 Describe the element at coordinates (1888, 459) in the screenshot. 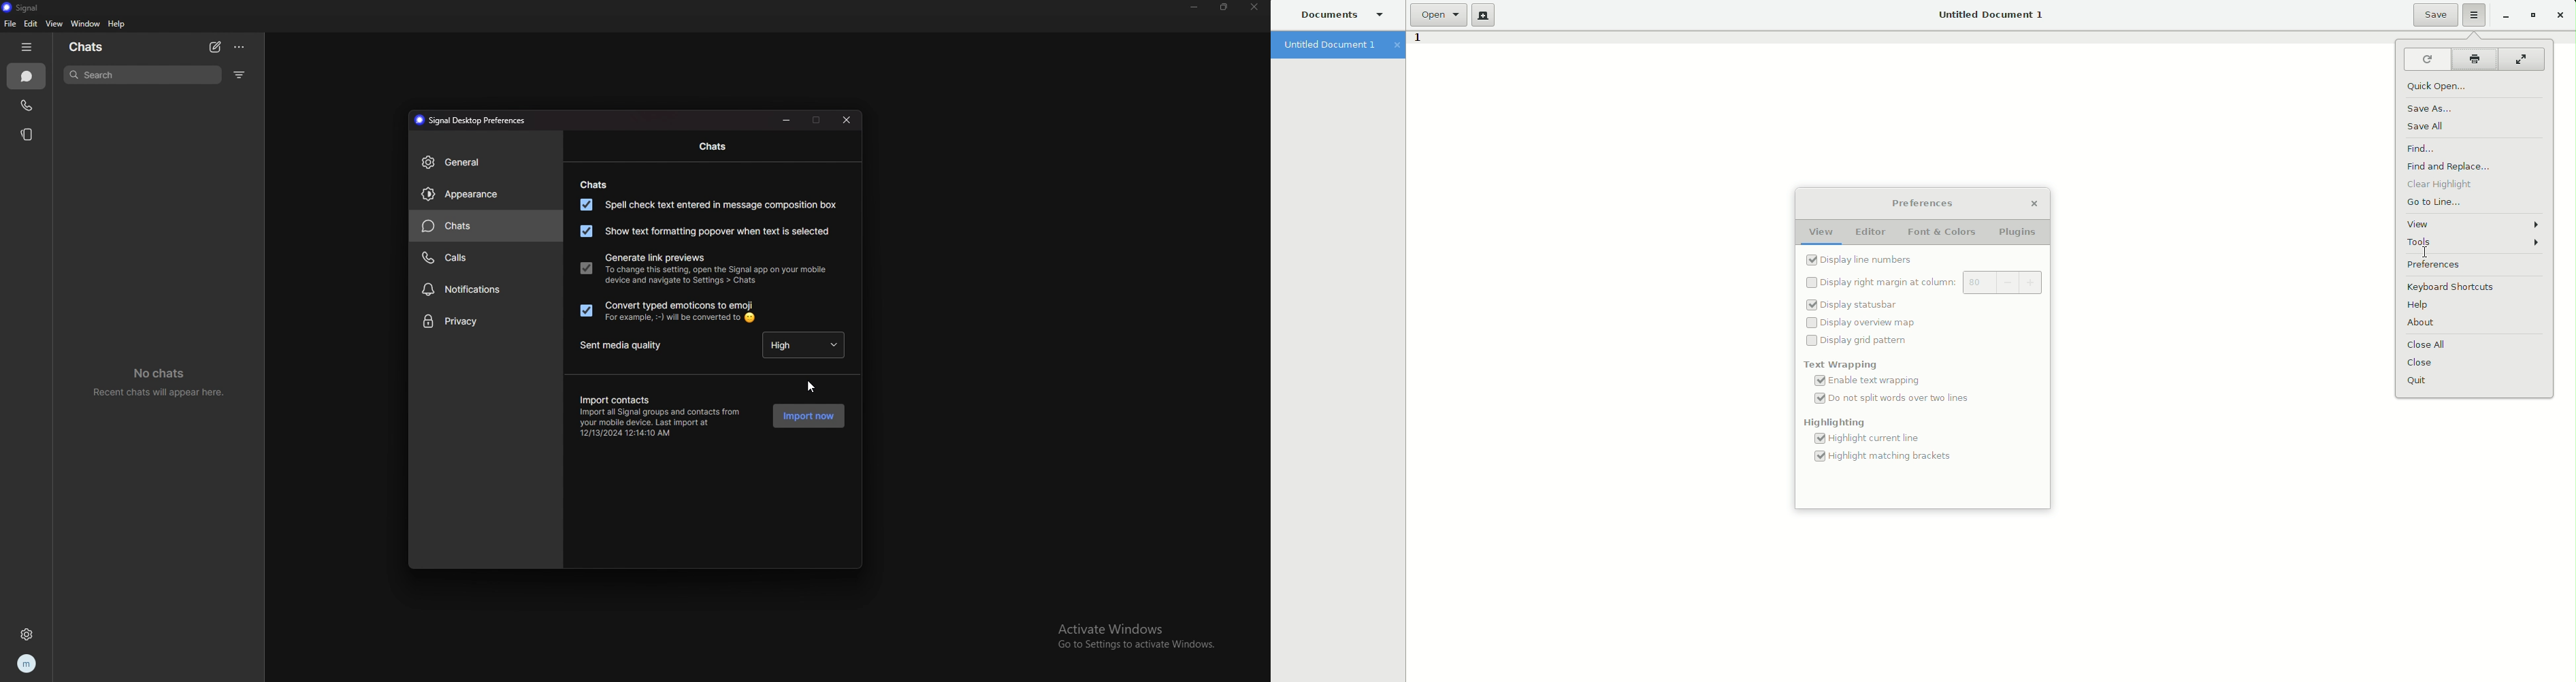

I see `highlight matching brackets` at that location.